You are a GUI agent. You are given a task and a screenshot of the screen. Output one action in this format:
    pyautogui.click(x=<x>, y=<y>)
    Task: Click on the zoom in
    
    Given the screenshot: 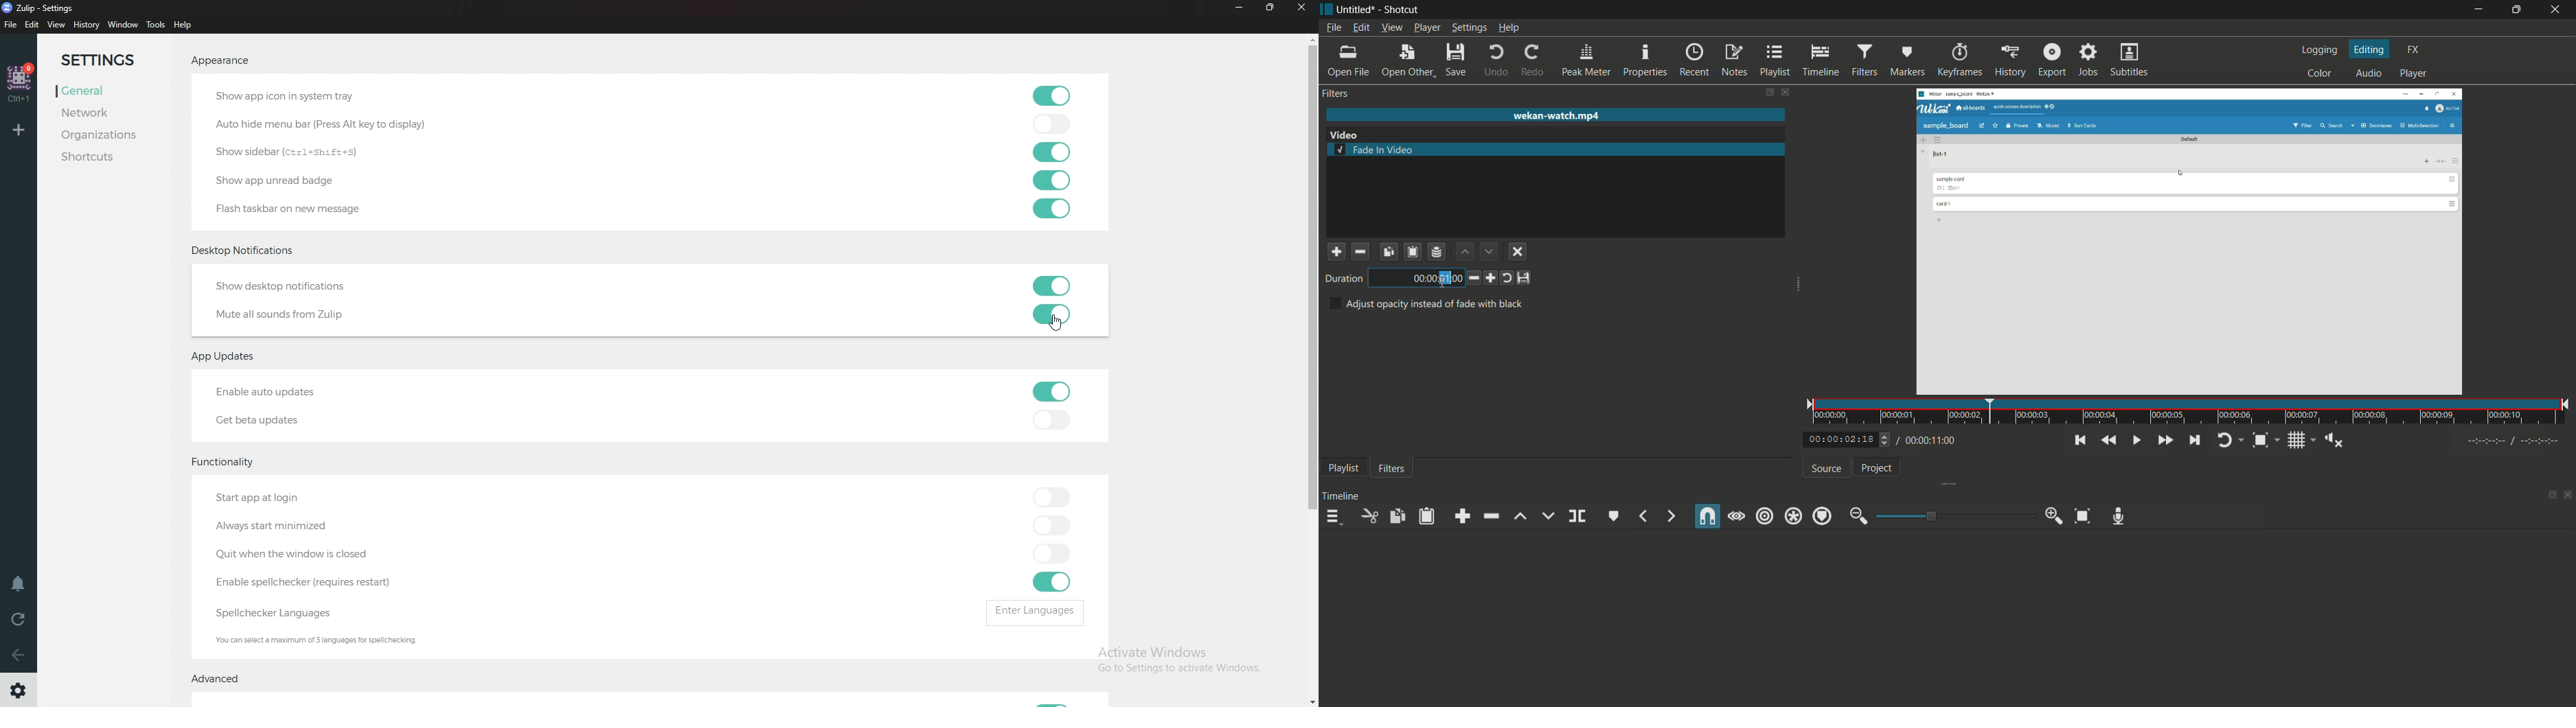 What is the action you would take?
    pyautogui.click(x=2054, y=516)
    